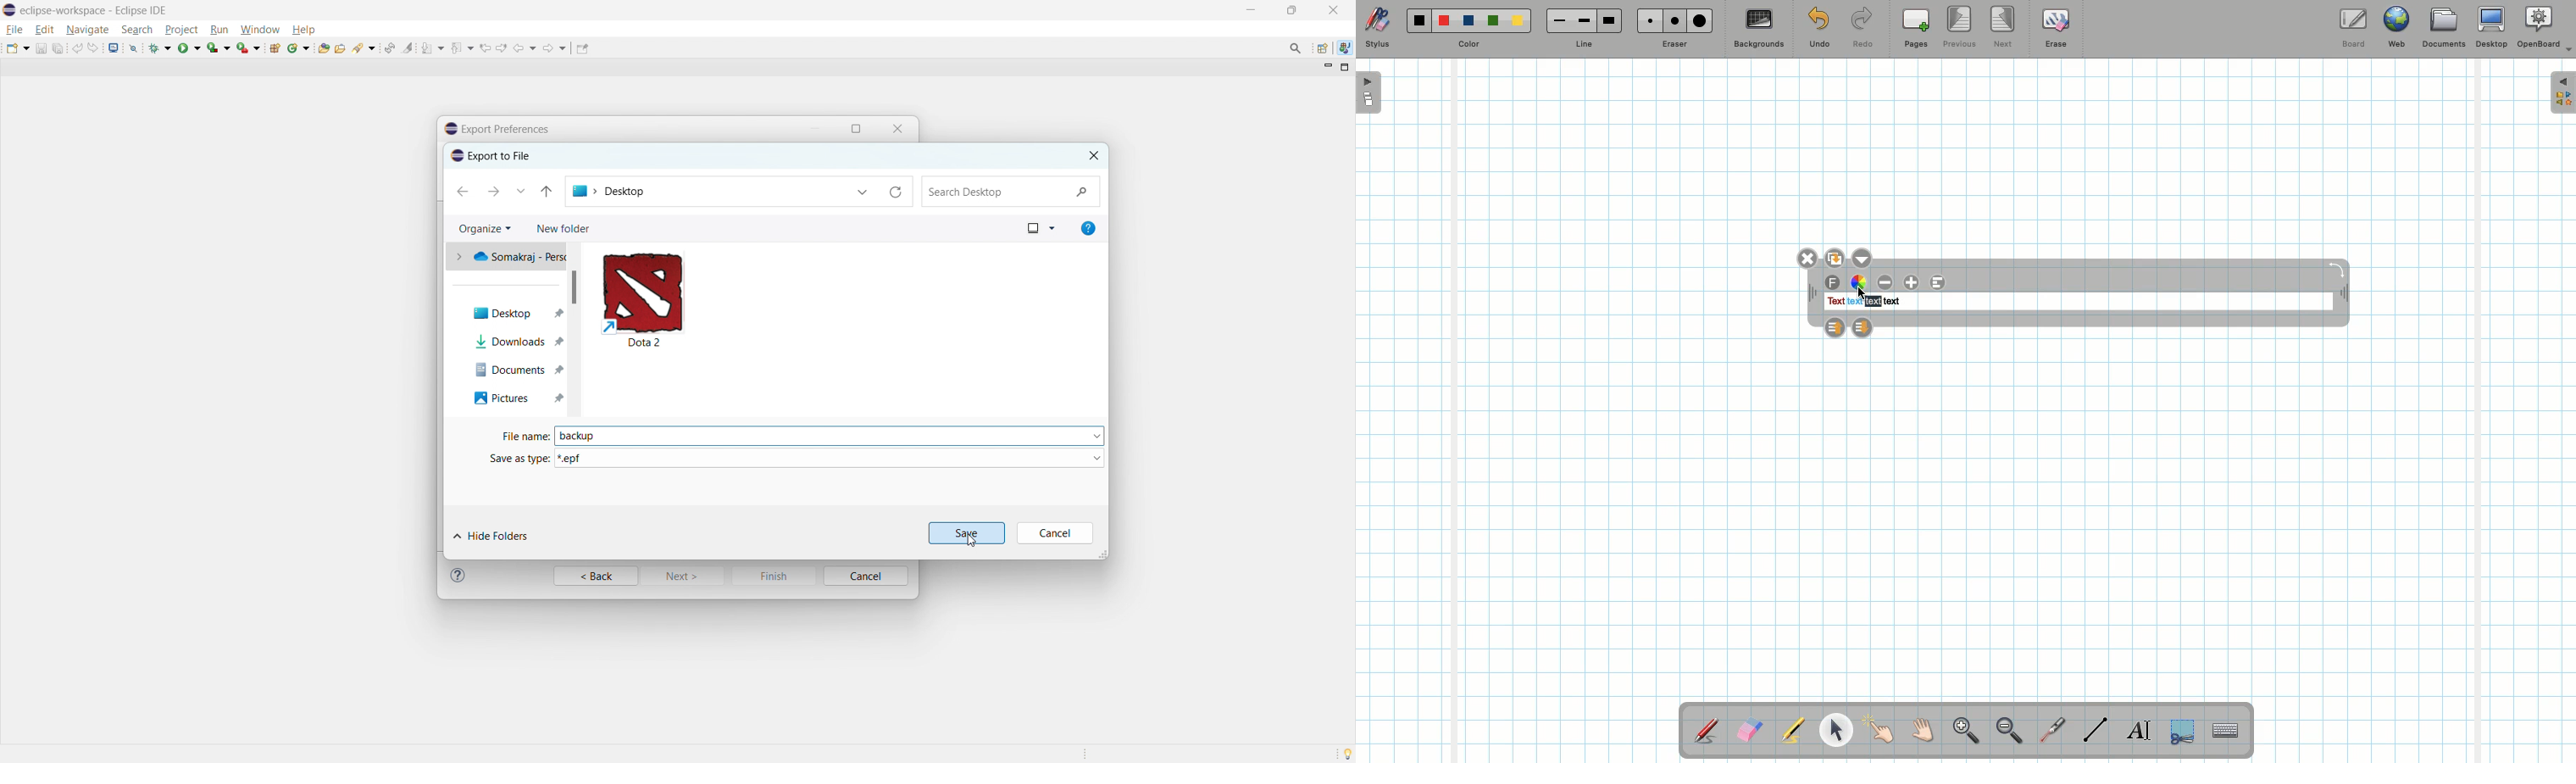  What do you see at coordinates (815, 127) in the screenshot?
I see `minimize` at bounding box center [815, 127].